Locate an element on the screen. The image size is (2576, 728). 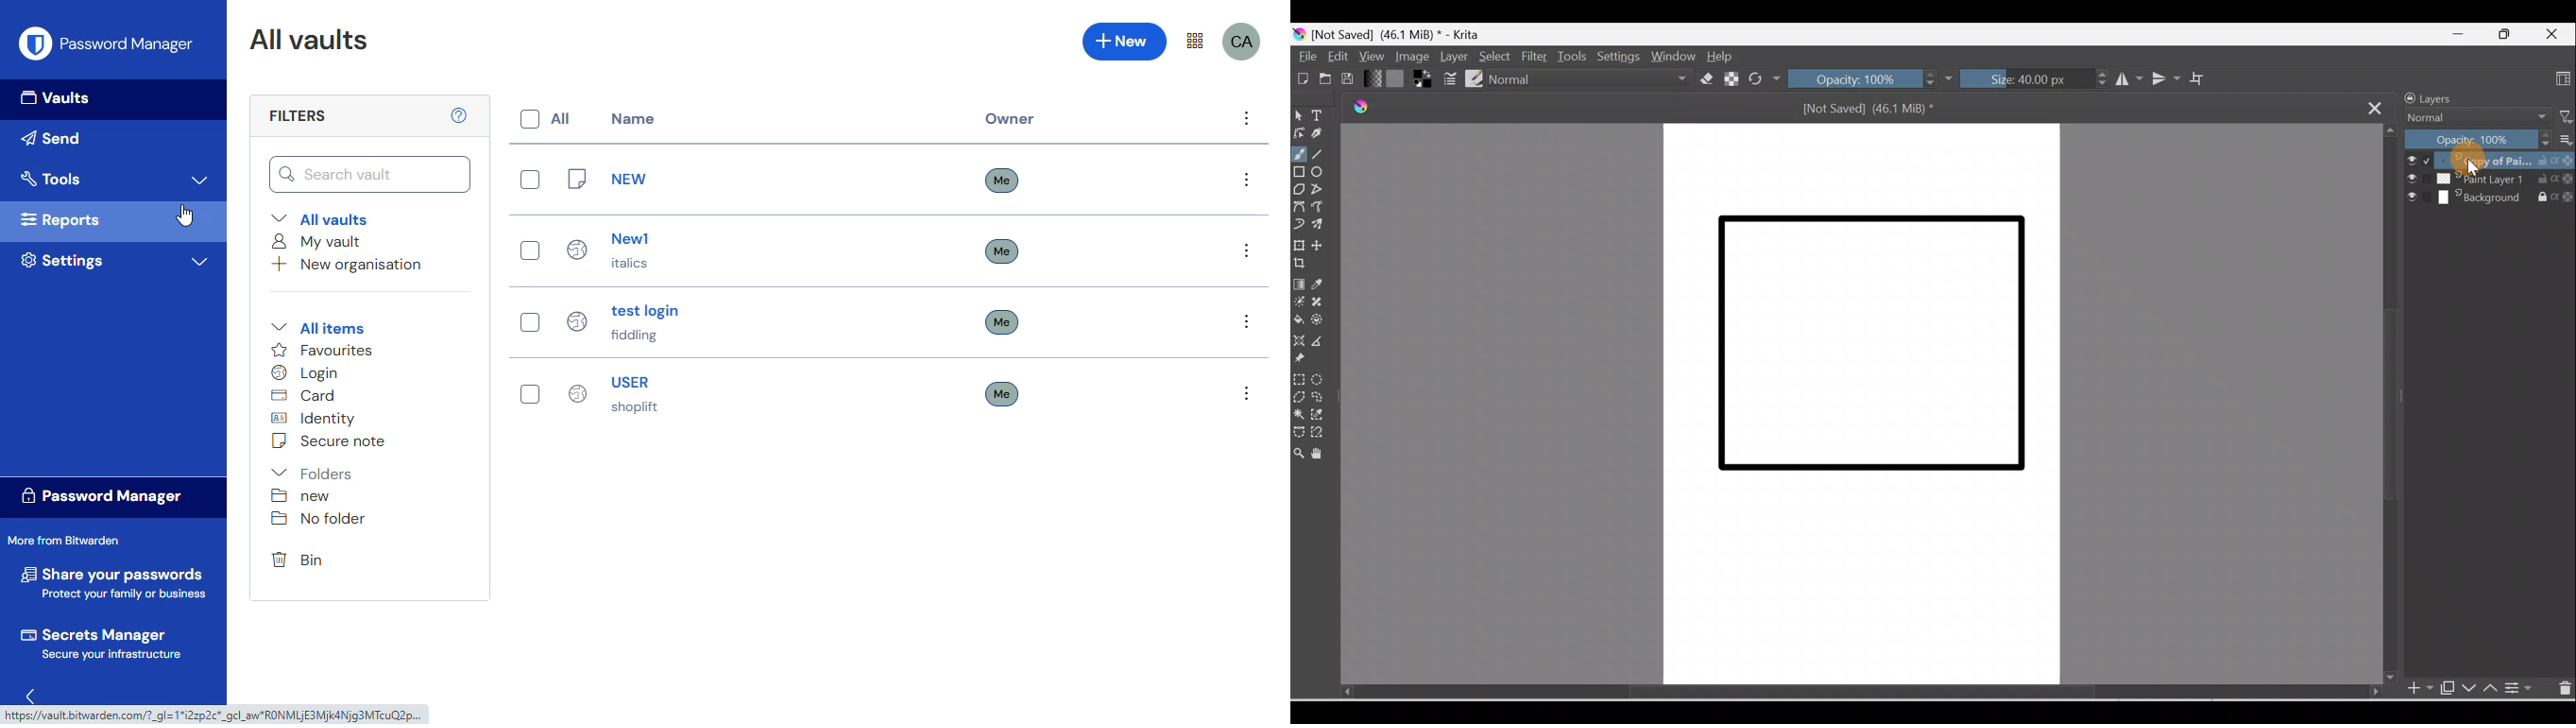
Bezier curve selection tool is located at coordinates (1298, 434).